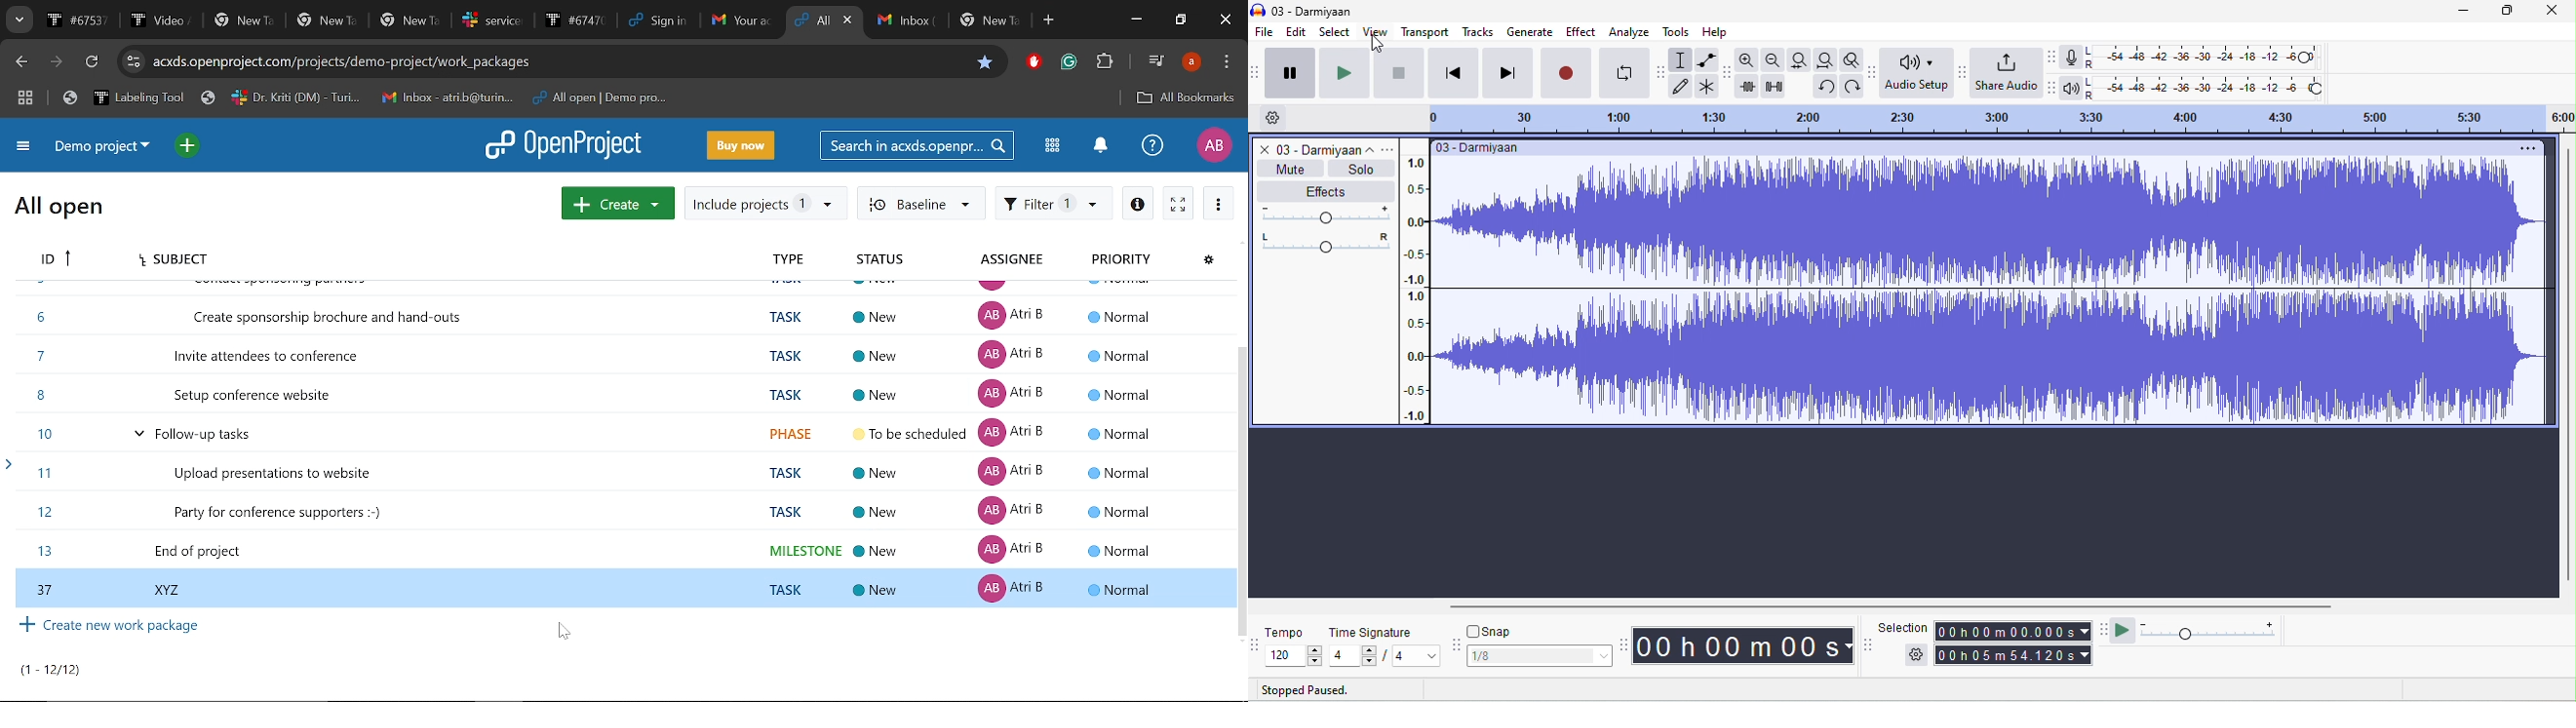  I want to click on Openproject logo, so click(565, 144).